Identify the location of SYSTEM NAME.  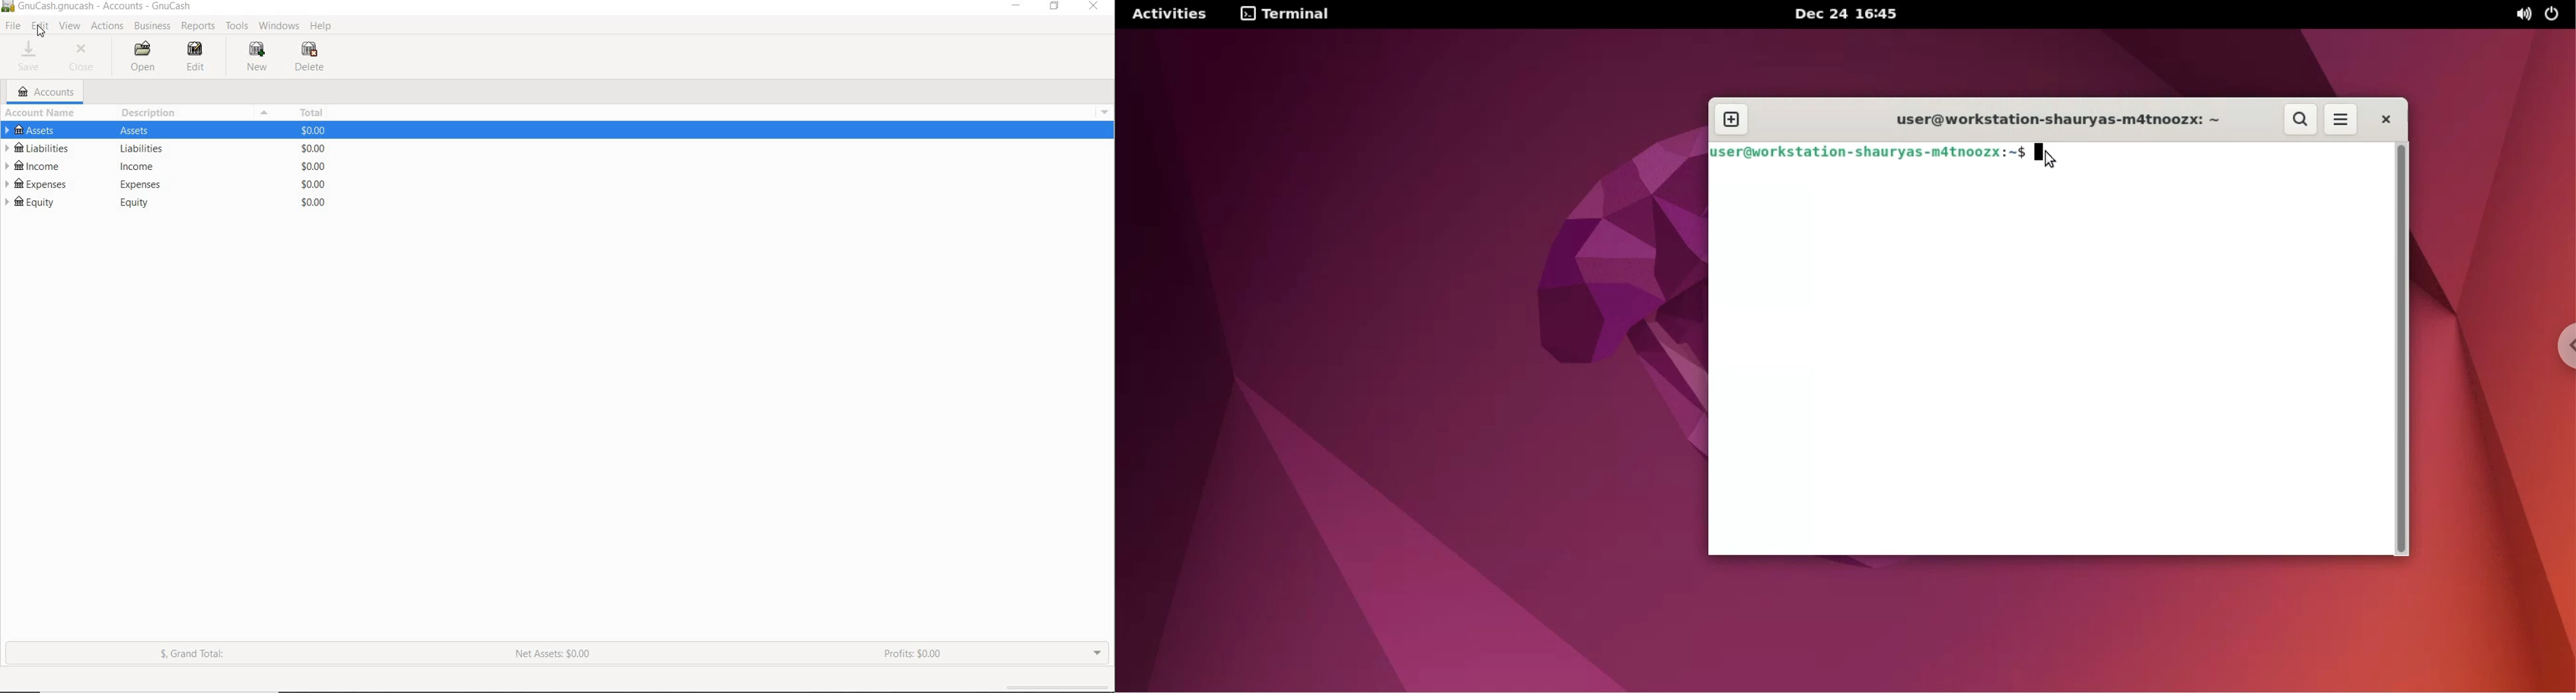
(100, 7).